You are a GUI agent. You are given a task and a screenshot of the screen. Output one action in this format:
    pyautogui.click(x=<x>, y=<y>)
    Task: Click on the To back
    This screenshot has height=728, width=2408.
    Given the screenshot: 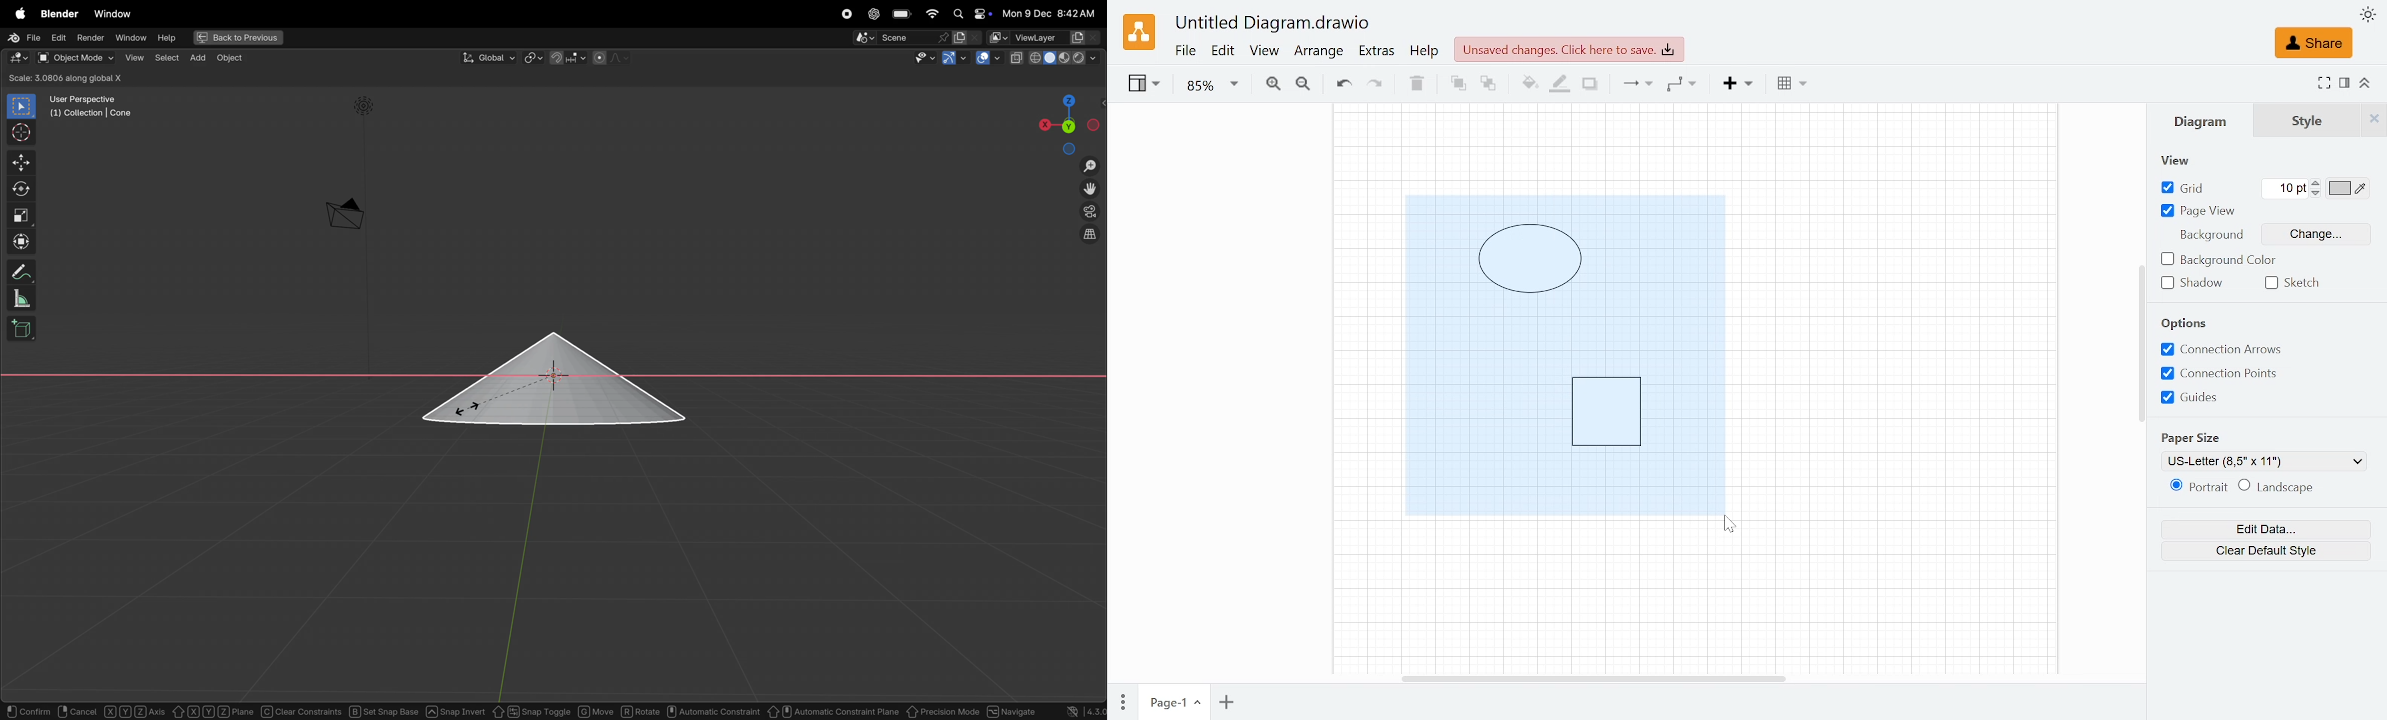 What is the action you would take?
    pyautogui.click(x=1488, y=84)
    